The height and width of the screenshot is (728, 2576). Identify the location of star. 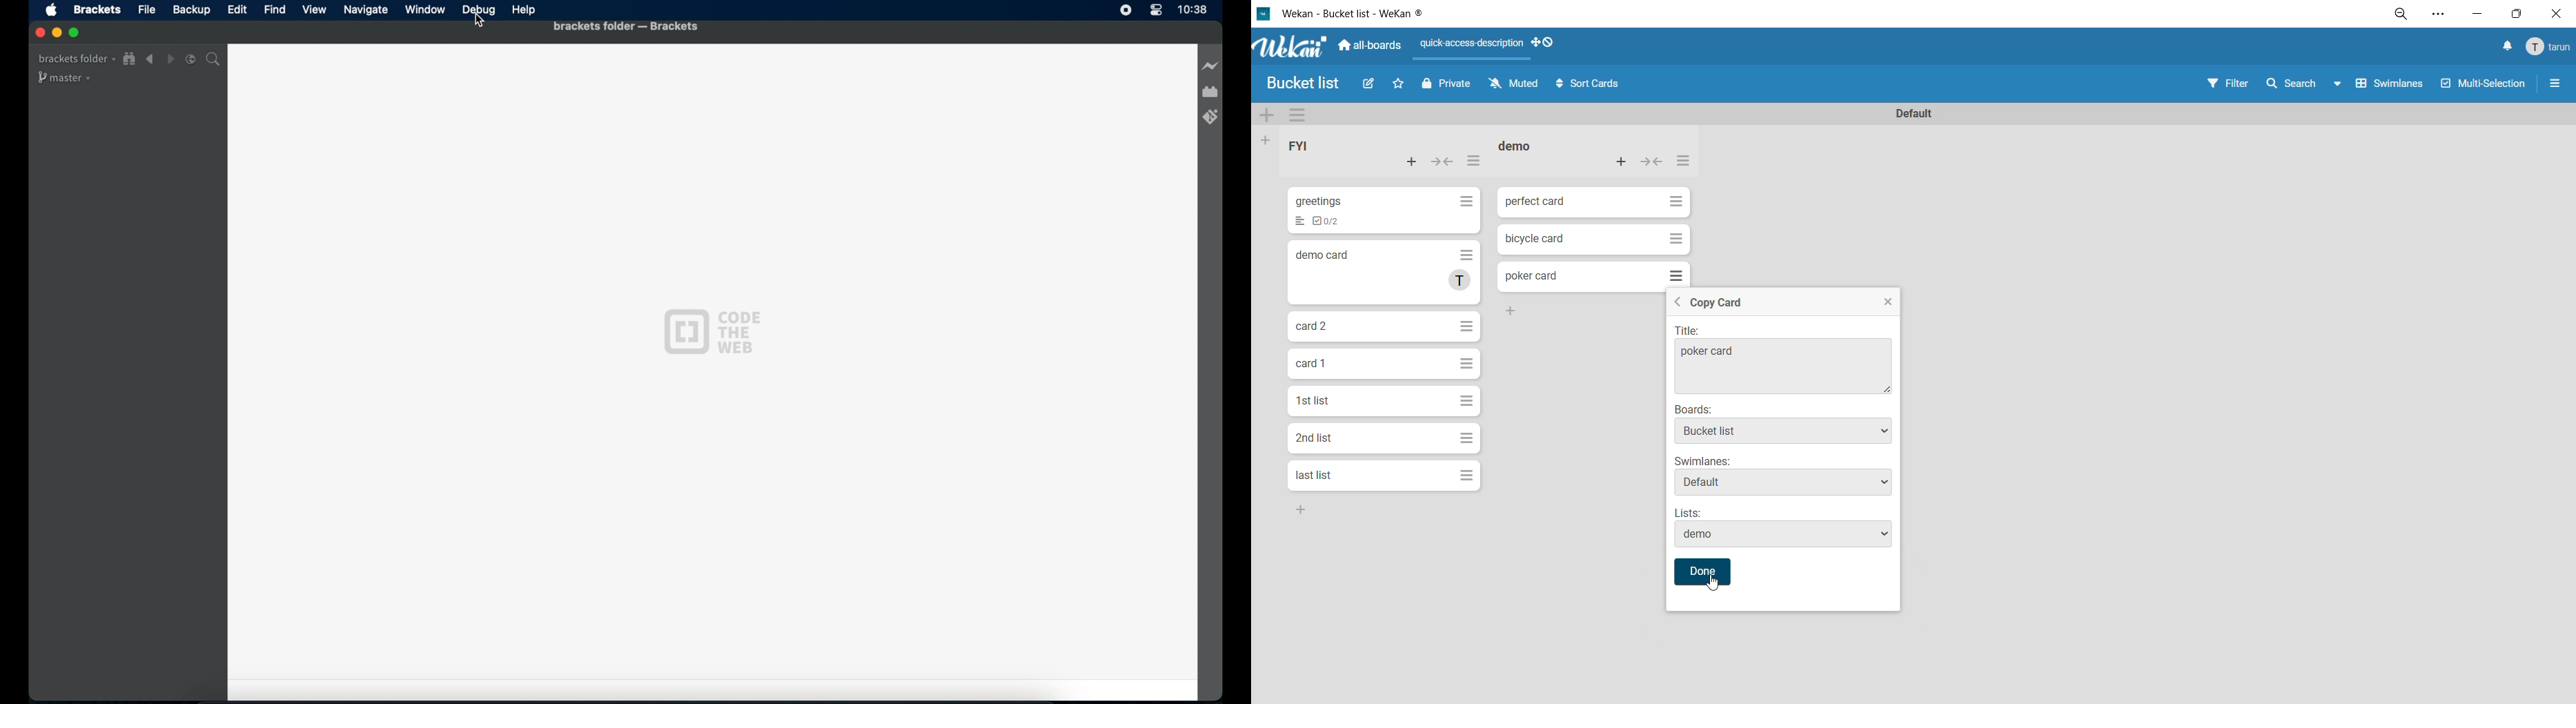
(1402, 86).